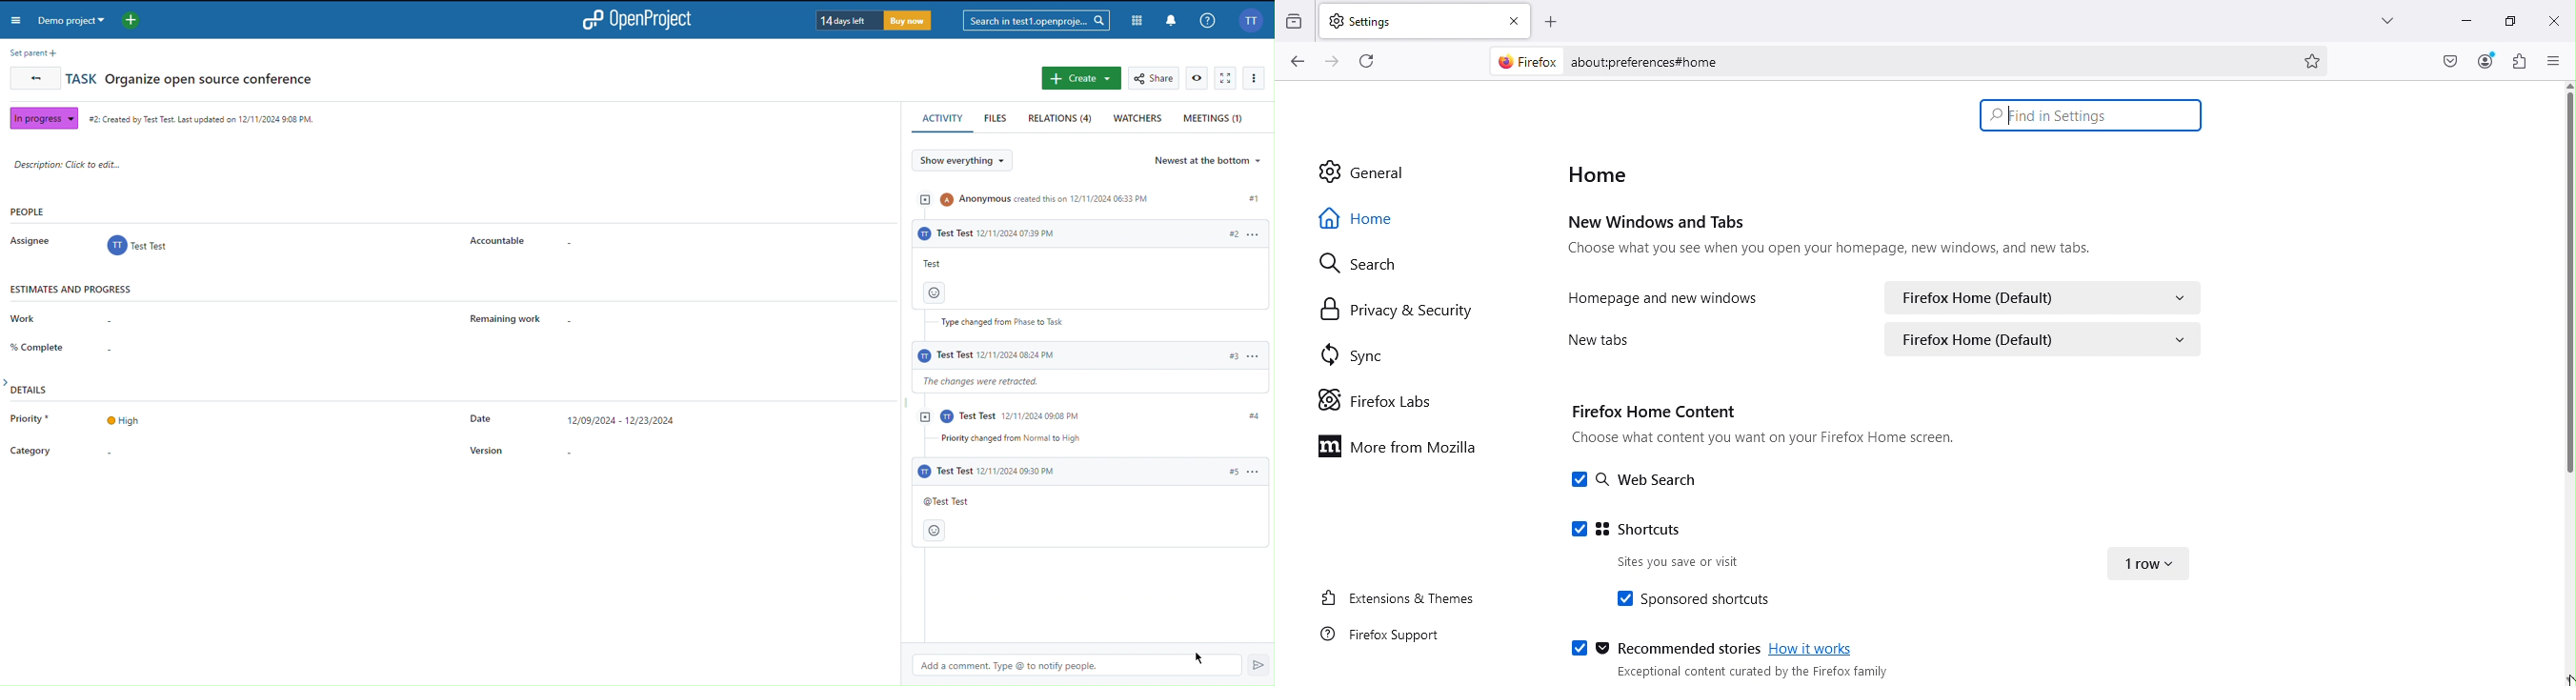 This screenshot has height=700, width=2576. Describe the element at coordinates (1406, 19) in the screenshot. I see `Settings` at that location.